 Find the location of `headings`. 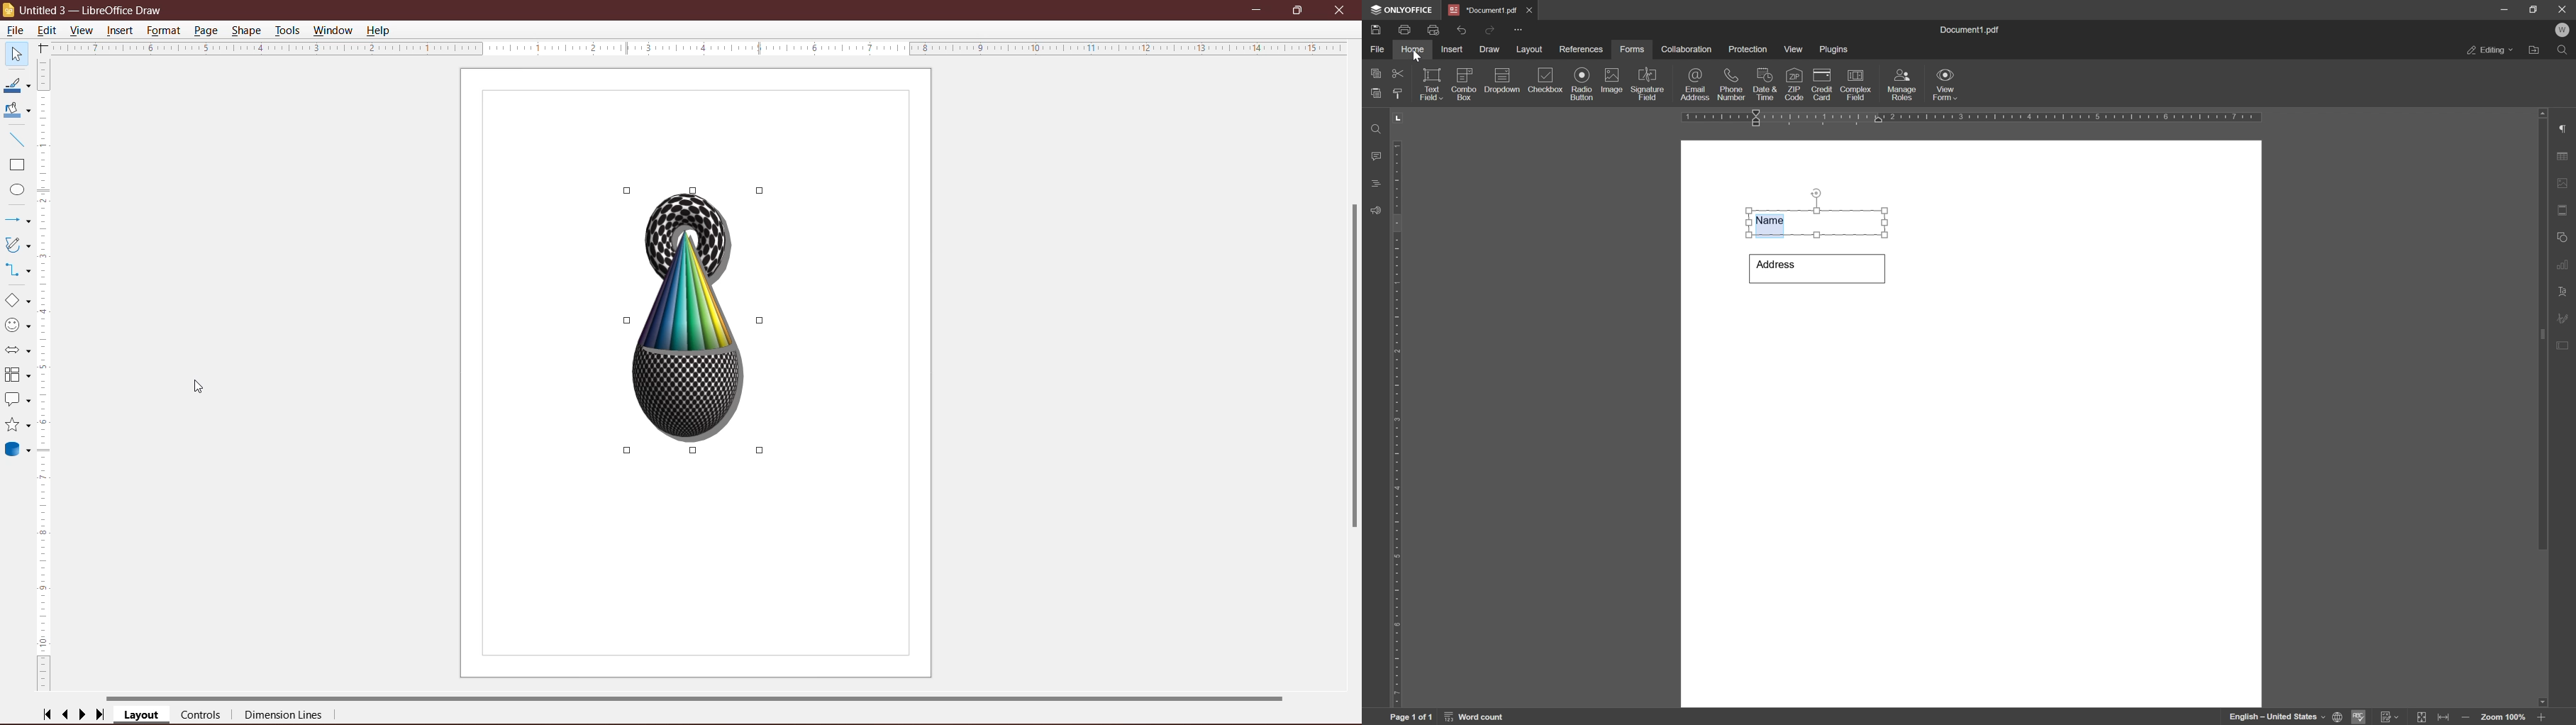

headings is located at coordinates (1373, 184).